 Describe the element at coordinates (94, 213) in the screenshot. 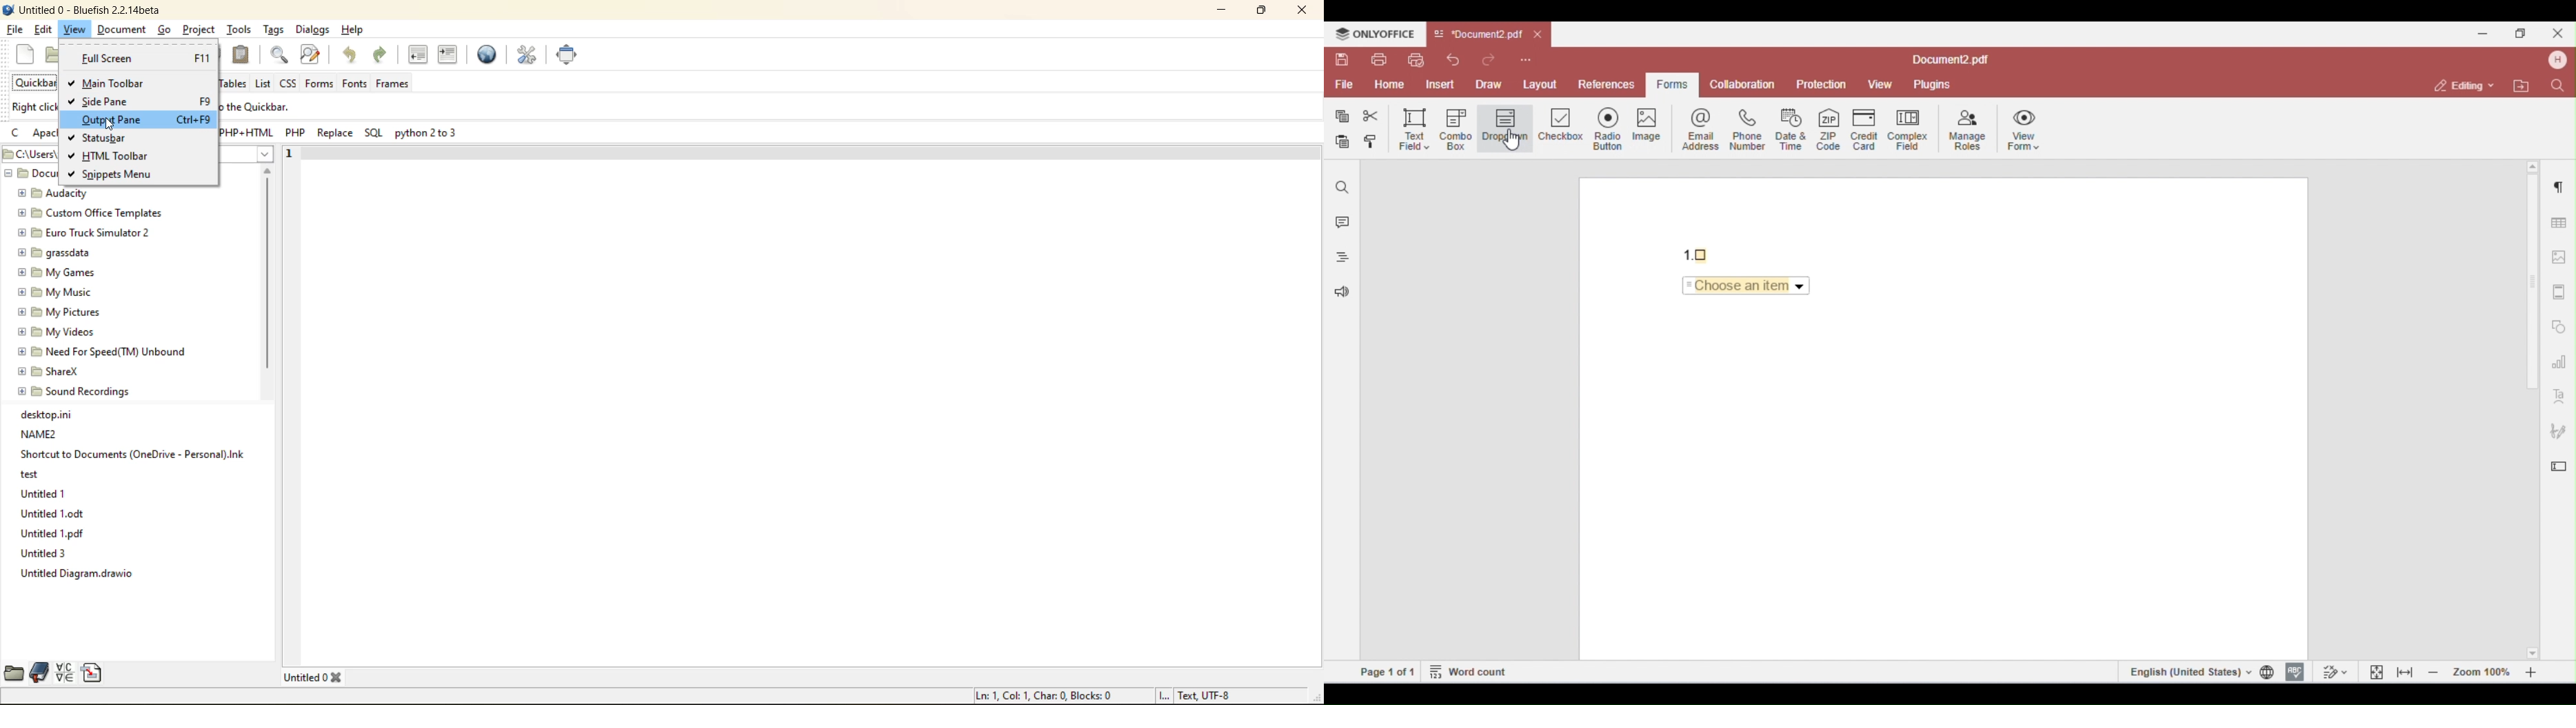

I see `Custom Office Templates` at that location.